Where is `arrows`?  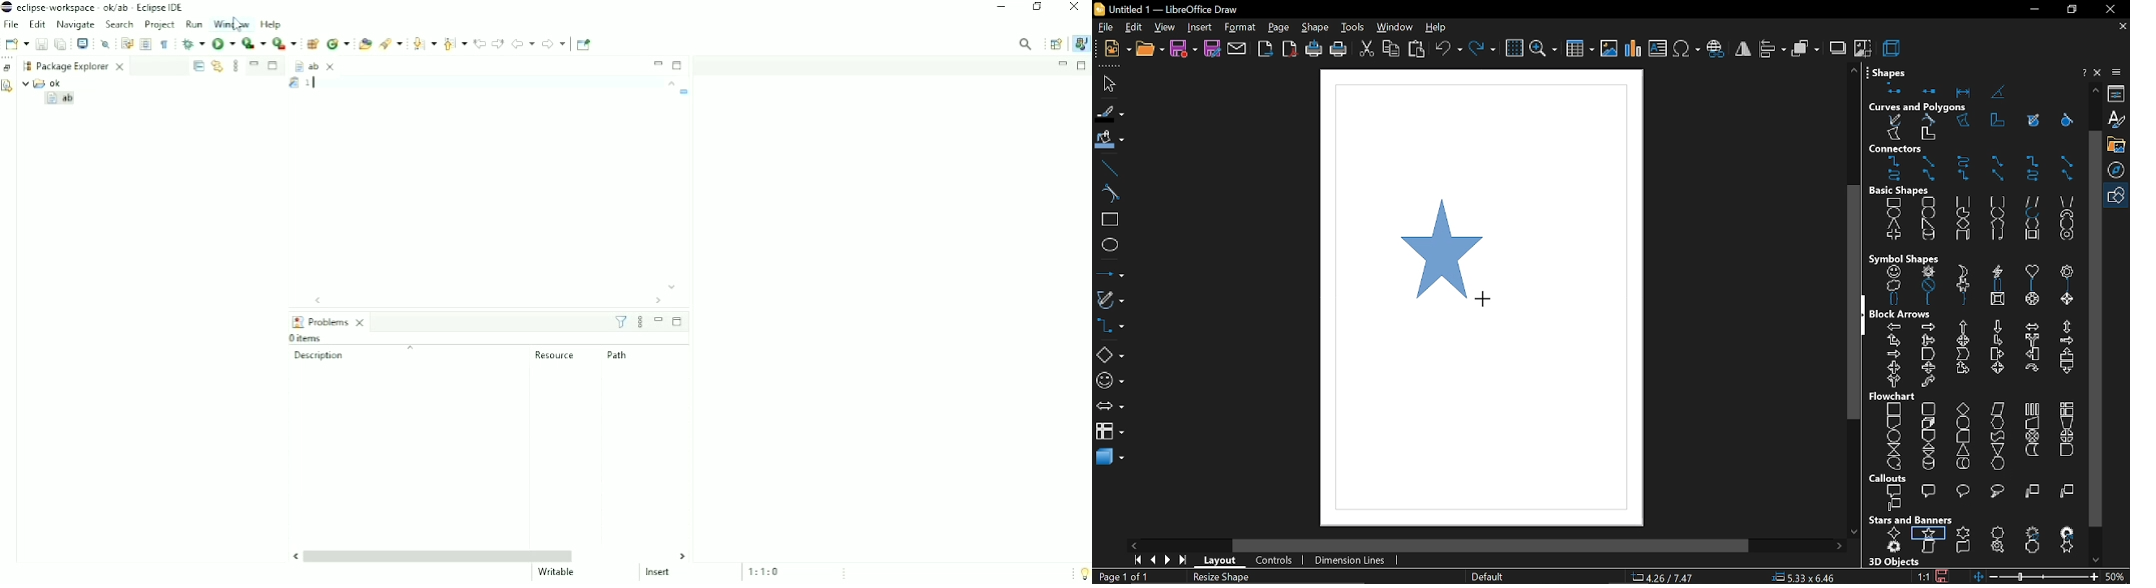 arrows is located at coordinates (1110, 408).